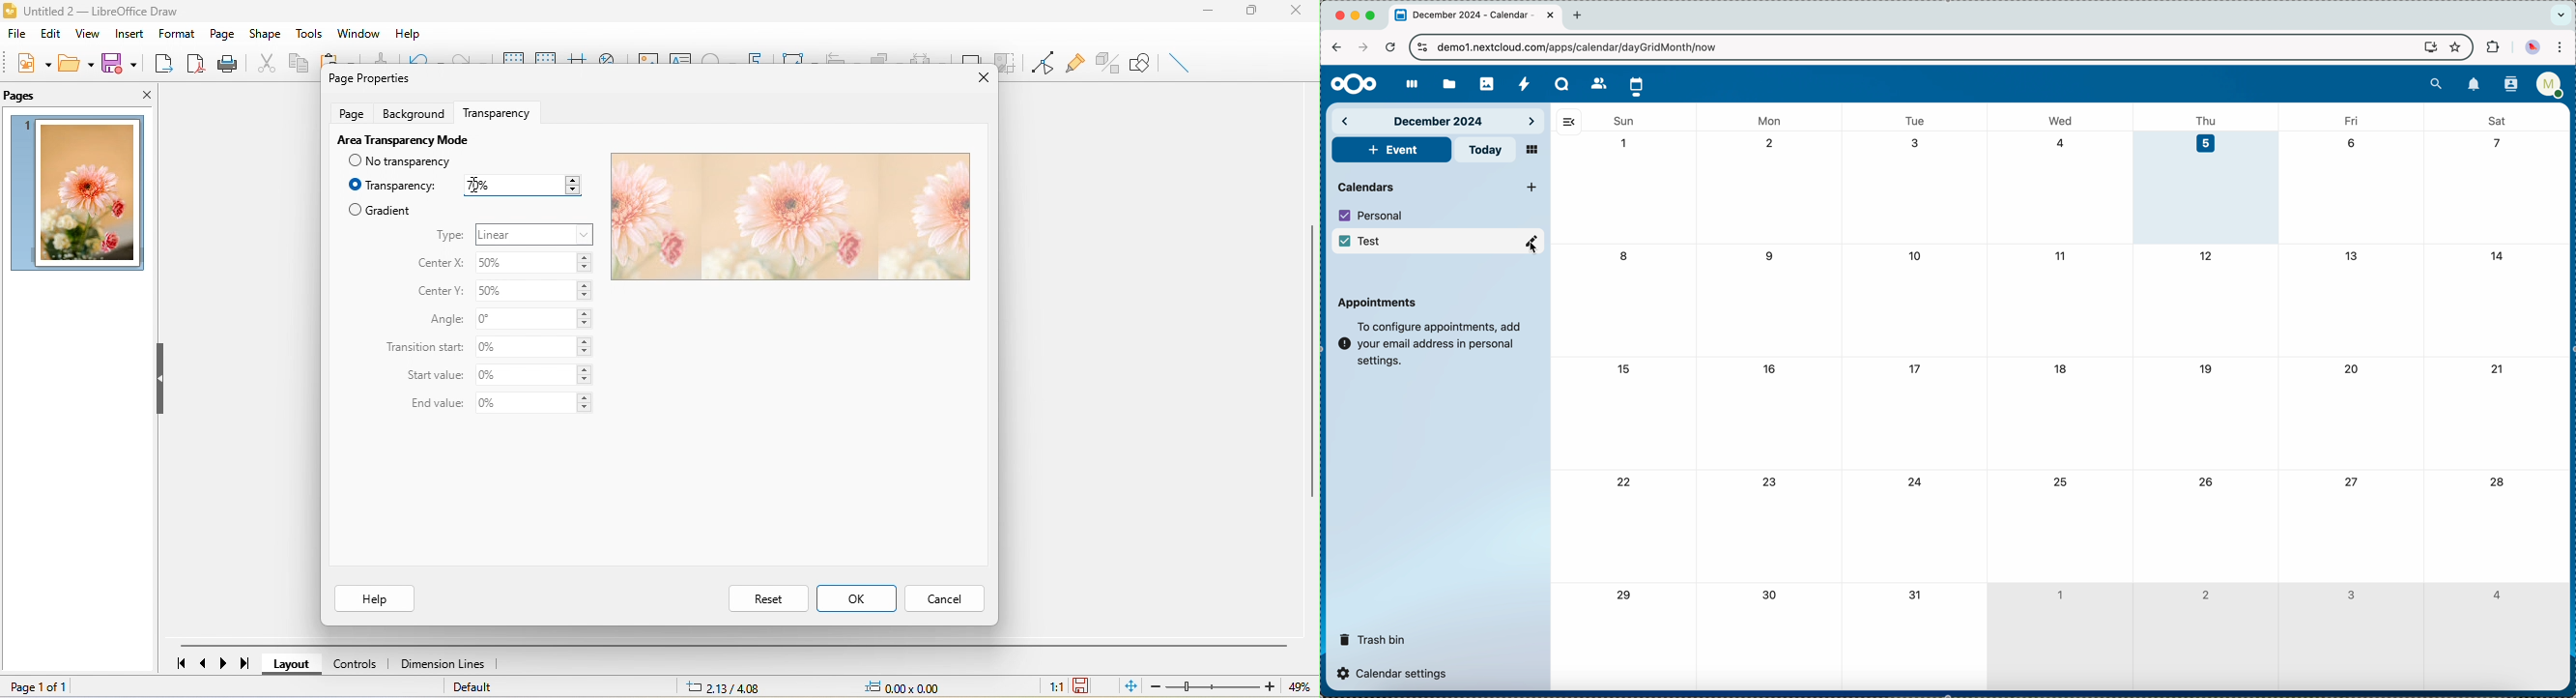 This screenshot has height=700, width=2576. What do you see at coordinates (1580, 15) in the screenshot?
I see `new tab` at bounding box center [1580, 15].